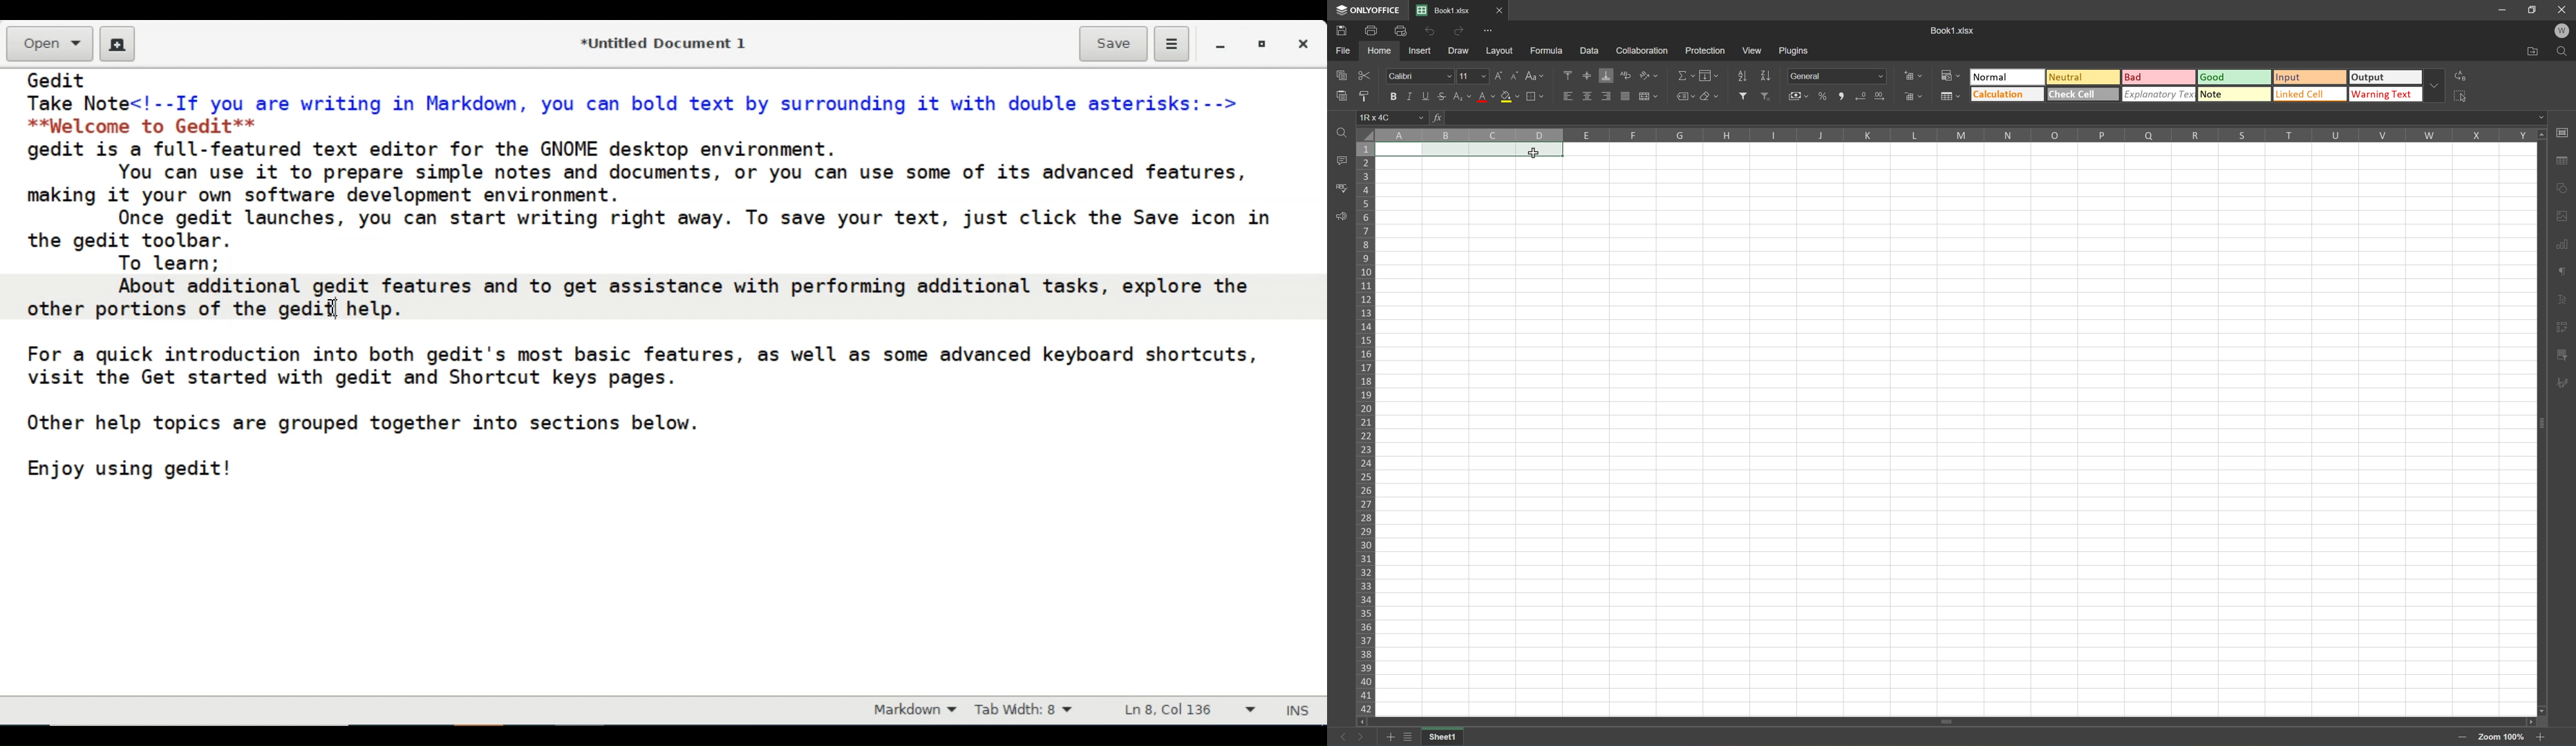  Describe the element at coordinates (1498, 77) in the screenshot. I see `Increment font size` at that location.